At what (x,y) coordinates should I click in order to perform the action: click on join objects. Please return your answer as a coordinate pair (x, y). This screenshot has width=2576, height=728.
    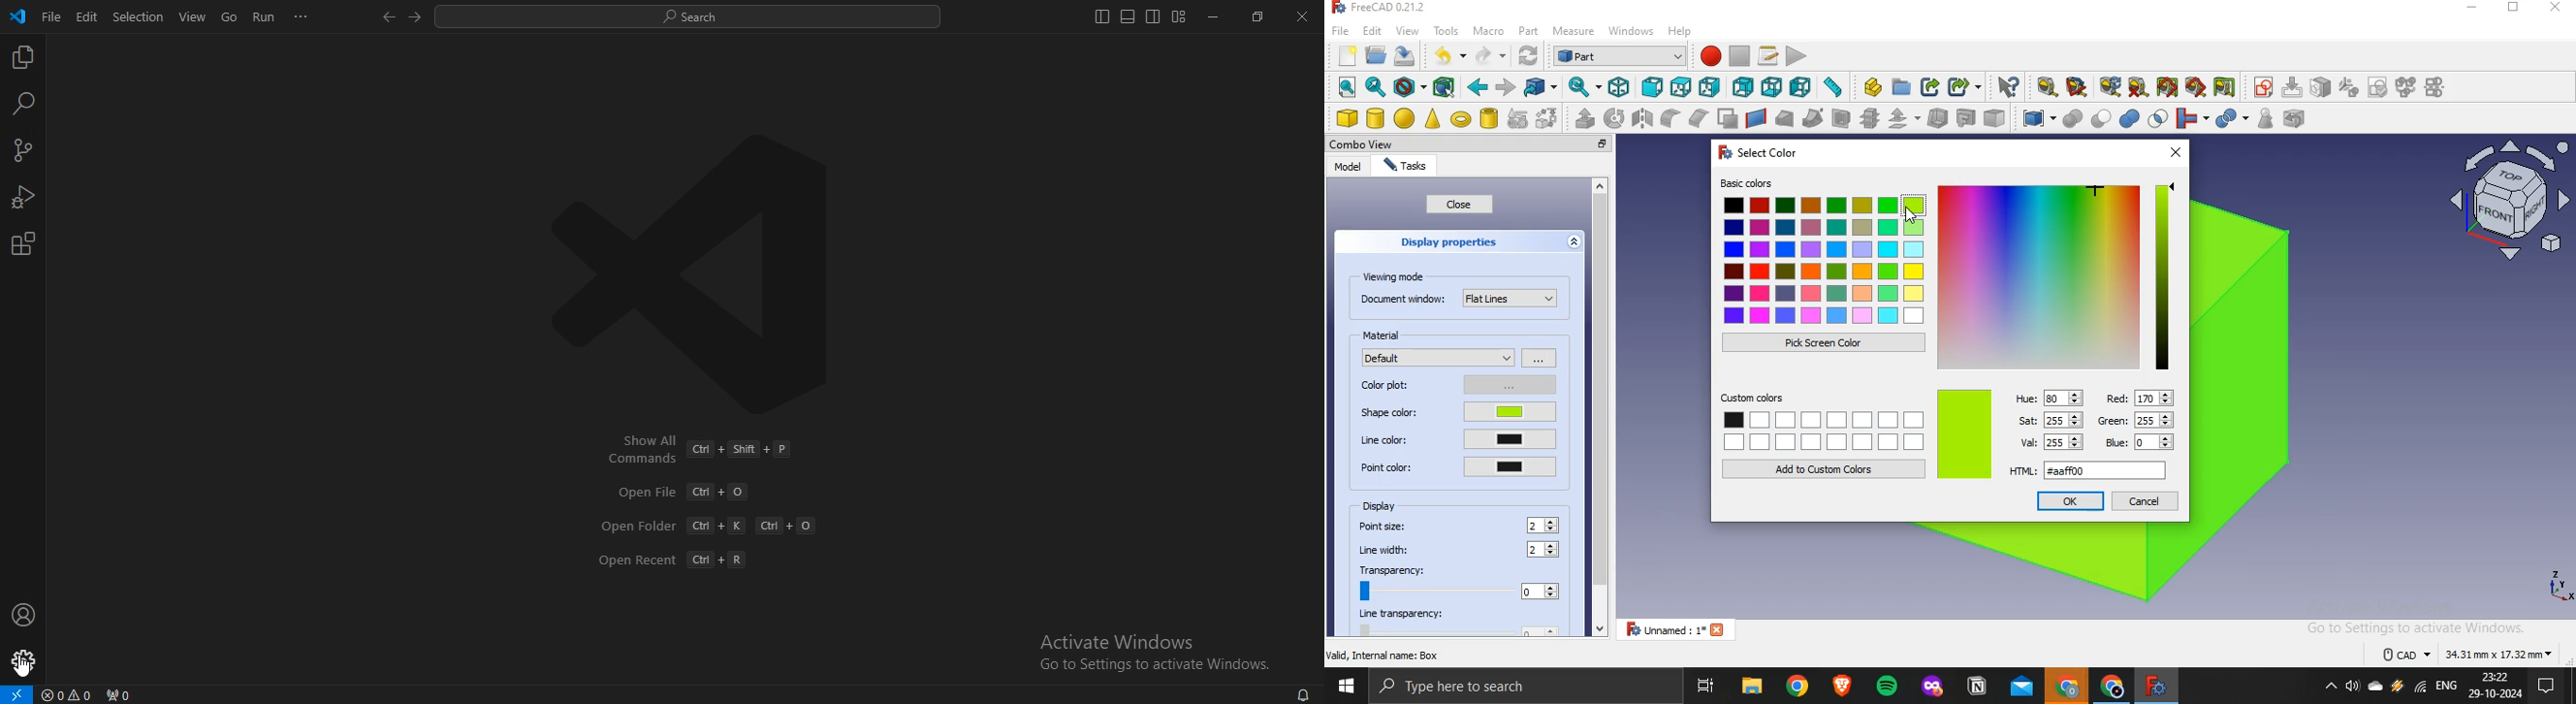
    Looking at the image, I should click on (2190, 116).